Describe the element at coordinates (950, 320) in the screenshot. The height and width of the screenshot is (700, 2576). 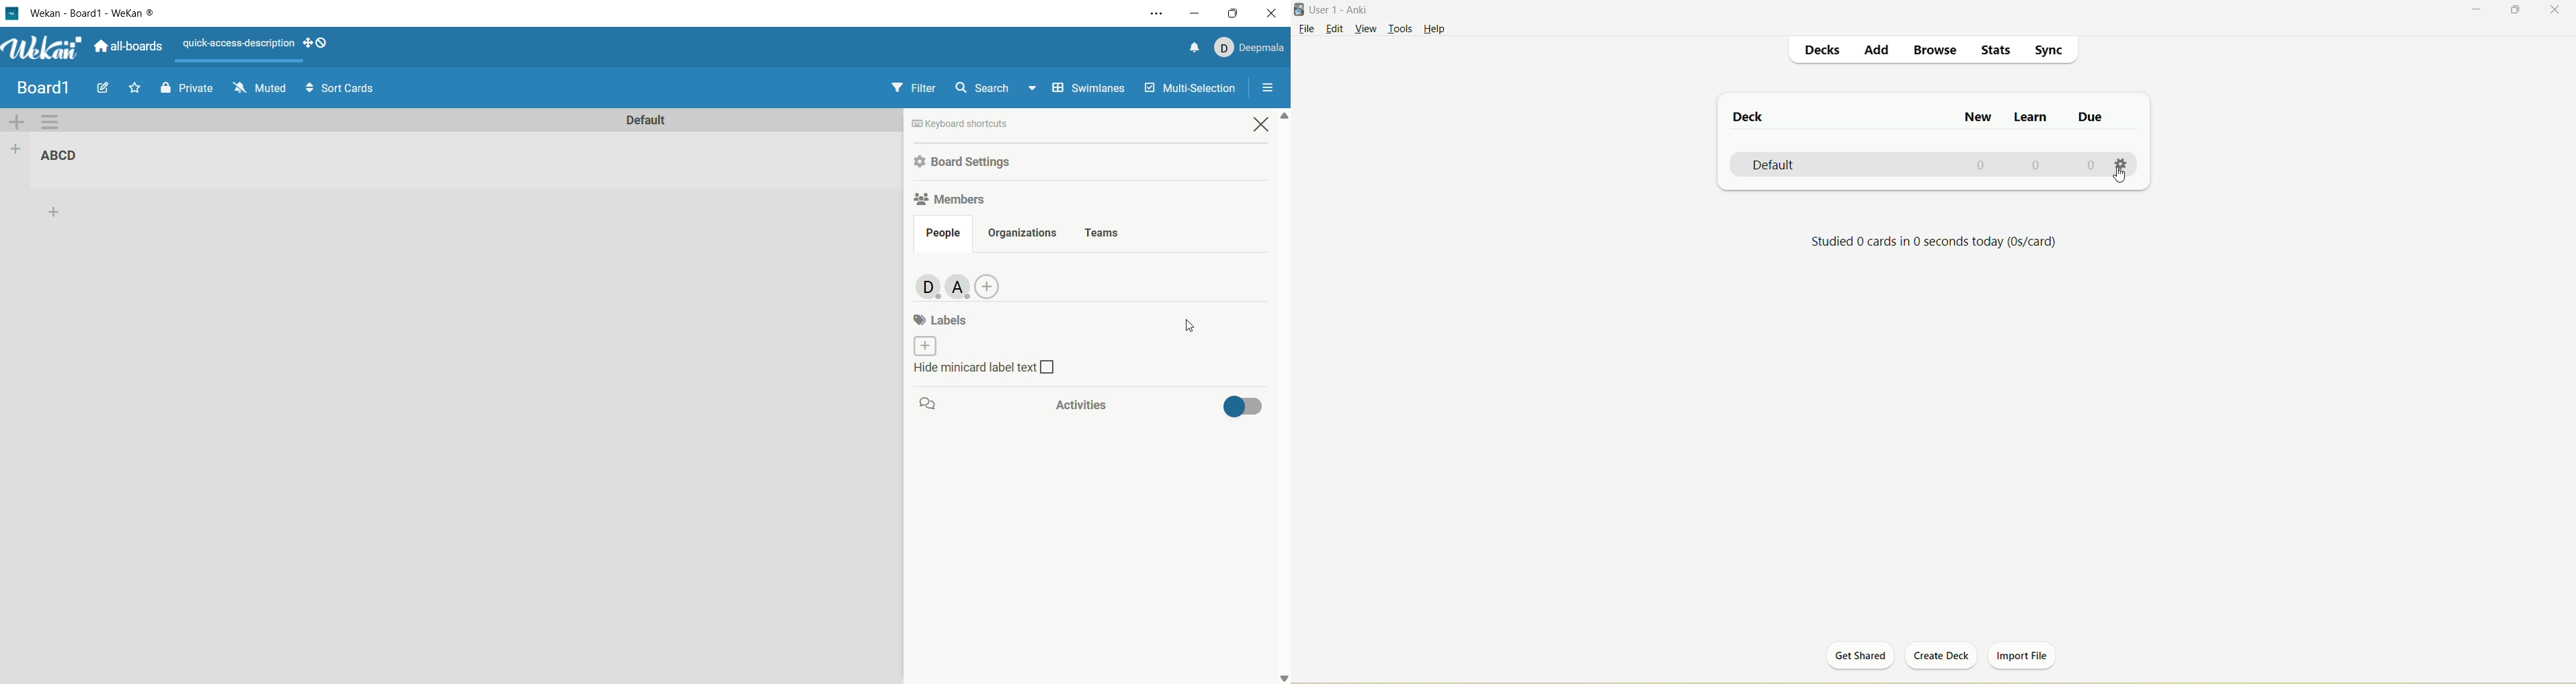
I see `labels` at that location.